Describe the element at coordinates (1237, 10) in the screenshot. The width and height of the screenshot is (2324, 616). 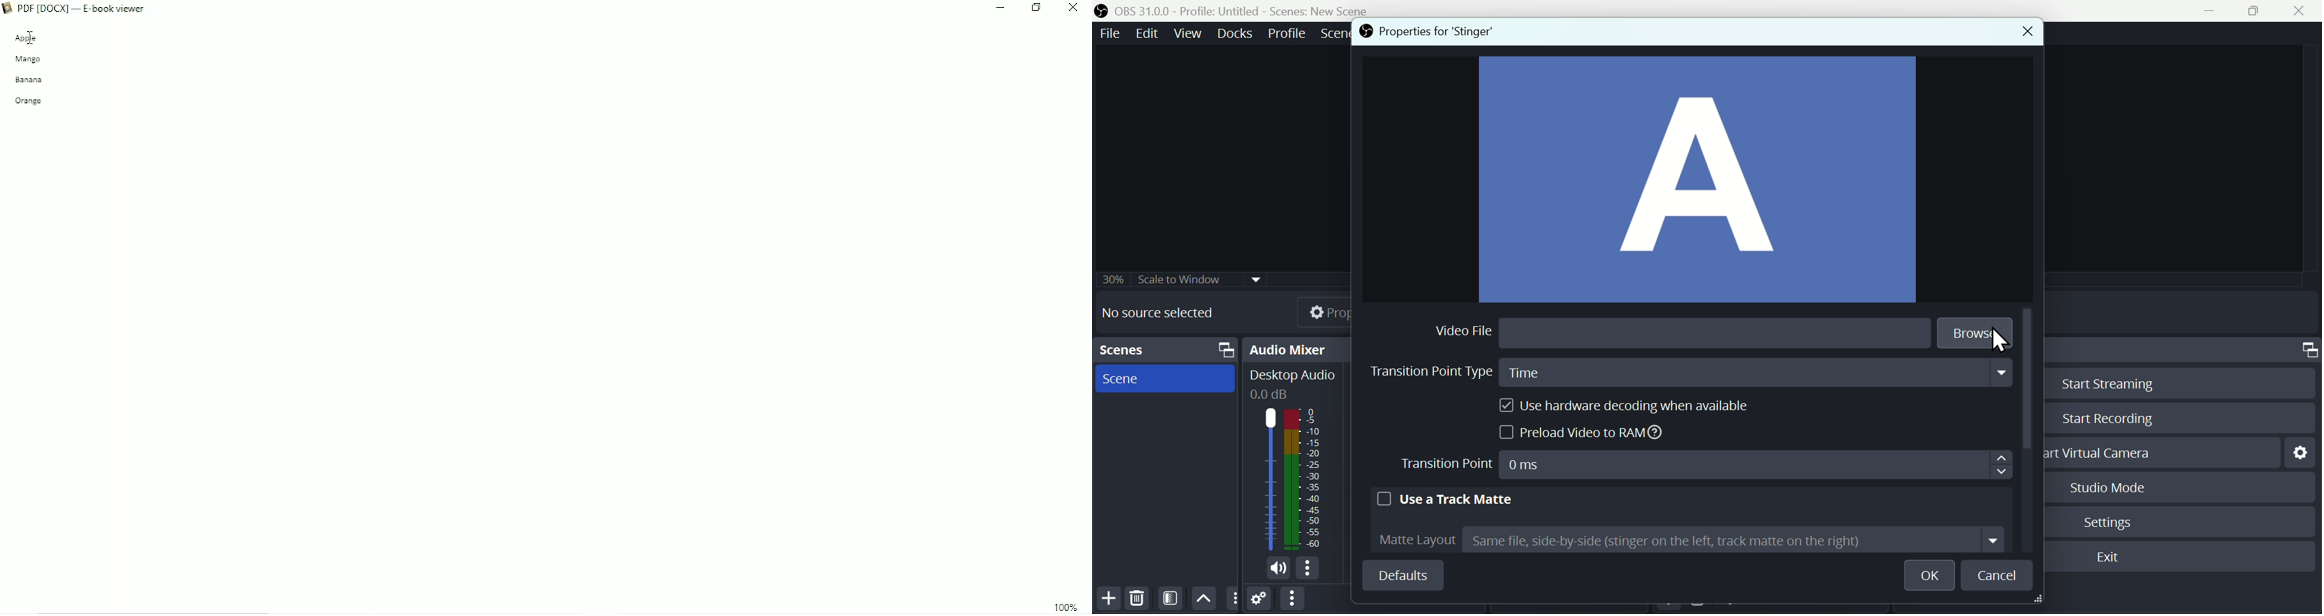
I see `OBS 31.0.0 - Profile: untitled scenes: new scene` at that location.